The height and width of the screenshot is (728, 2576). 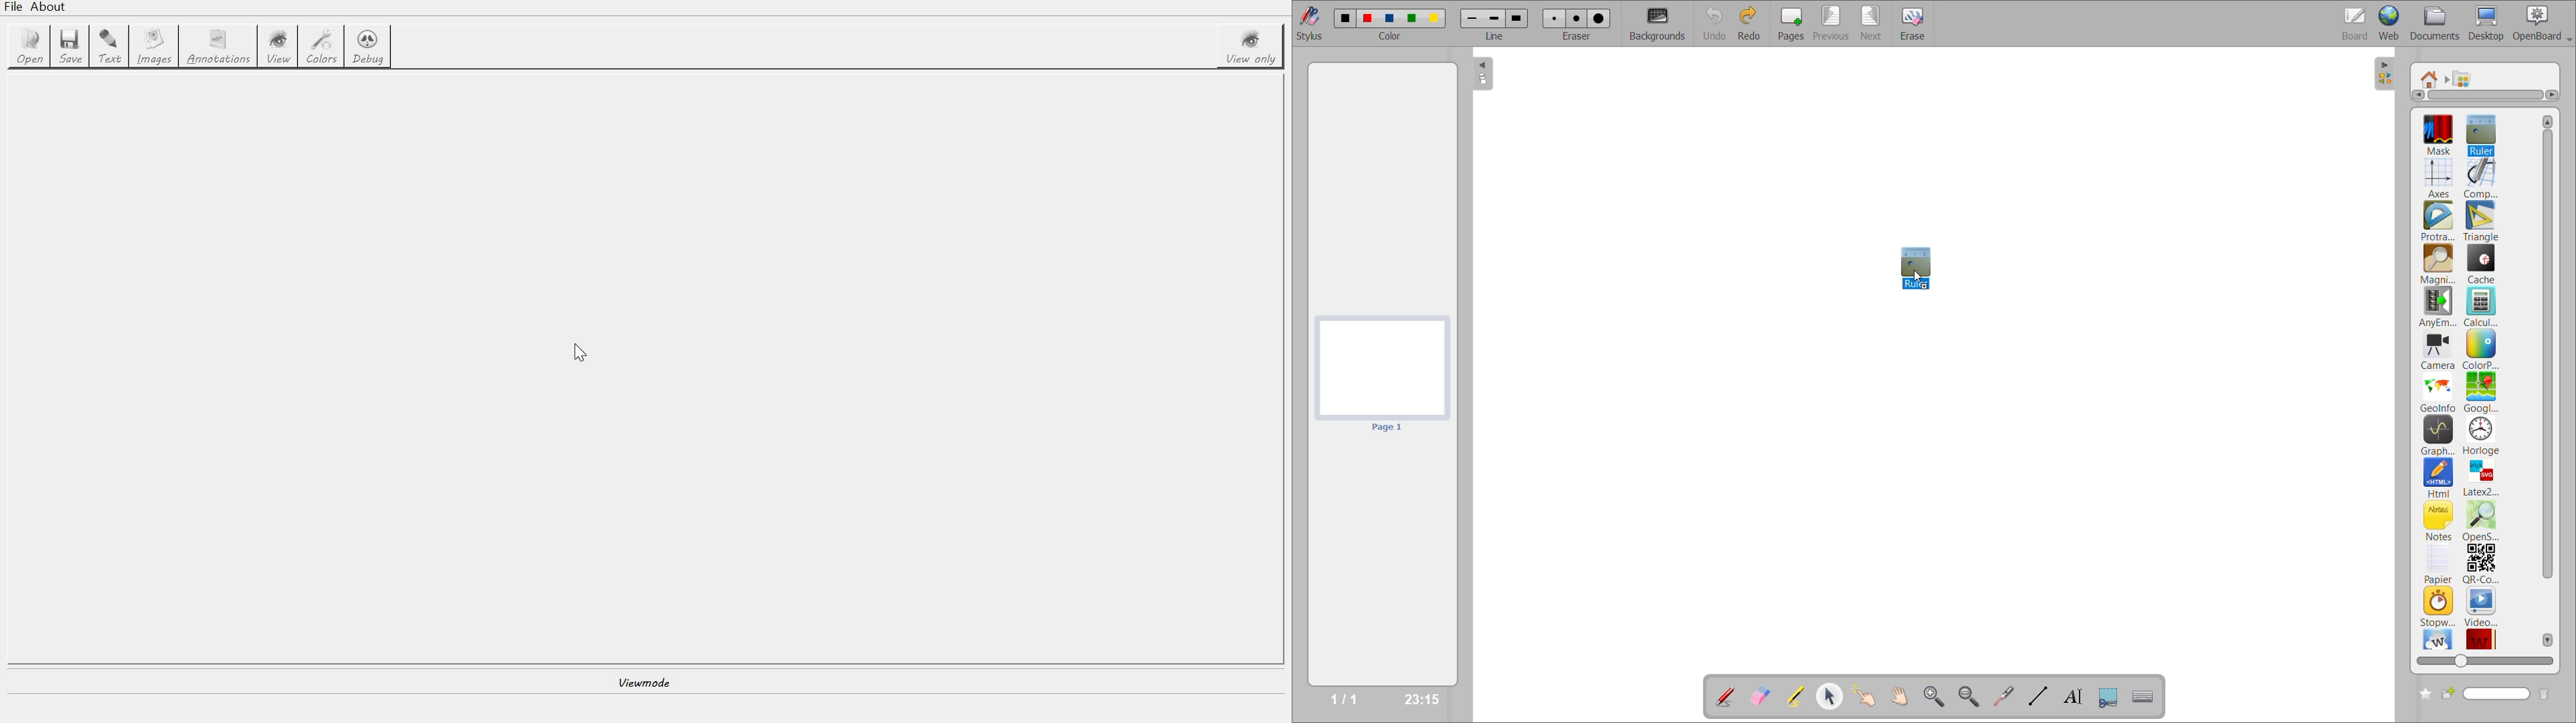 What do you see at coordinates (1496, 35) in the screenshot?
I see `line ` at bounding box center [1496, 35].